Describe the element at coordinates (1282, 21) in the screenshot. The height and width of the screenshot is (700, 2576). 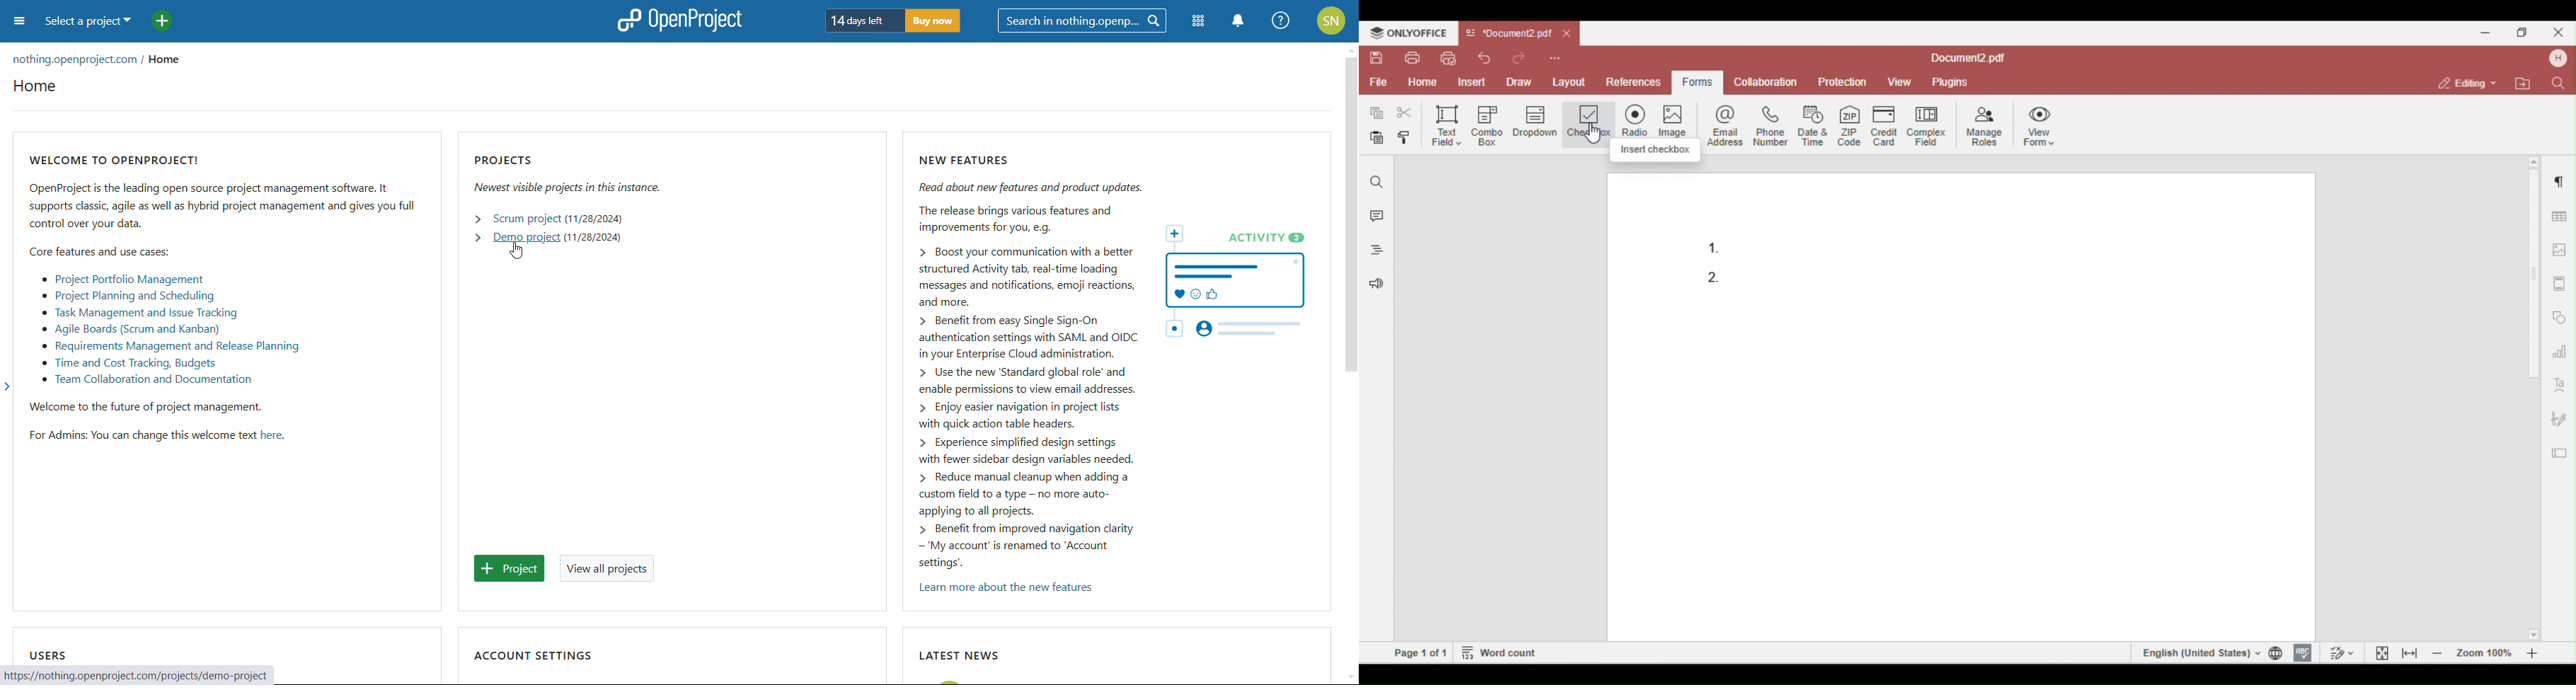
I see `help` at that location.